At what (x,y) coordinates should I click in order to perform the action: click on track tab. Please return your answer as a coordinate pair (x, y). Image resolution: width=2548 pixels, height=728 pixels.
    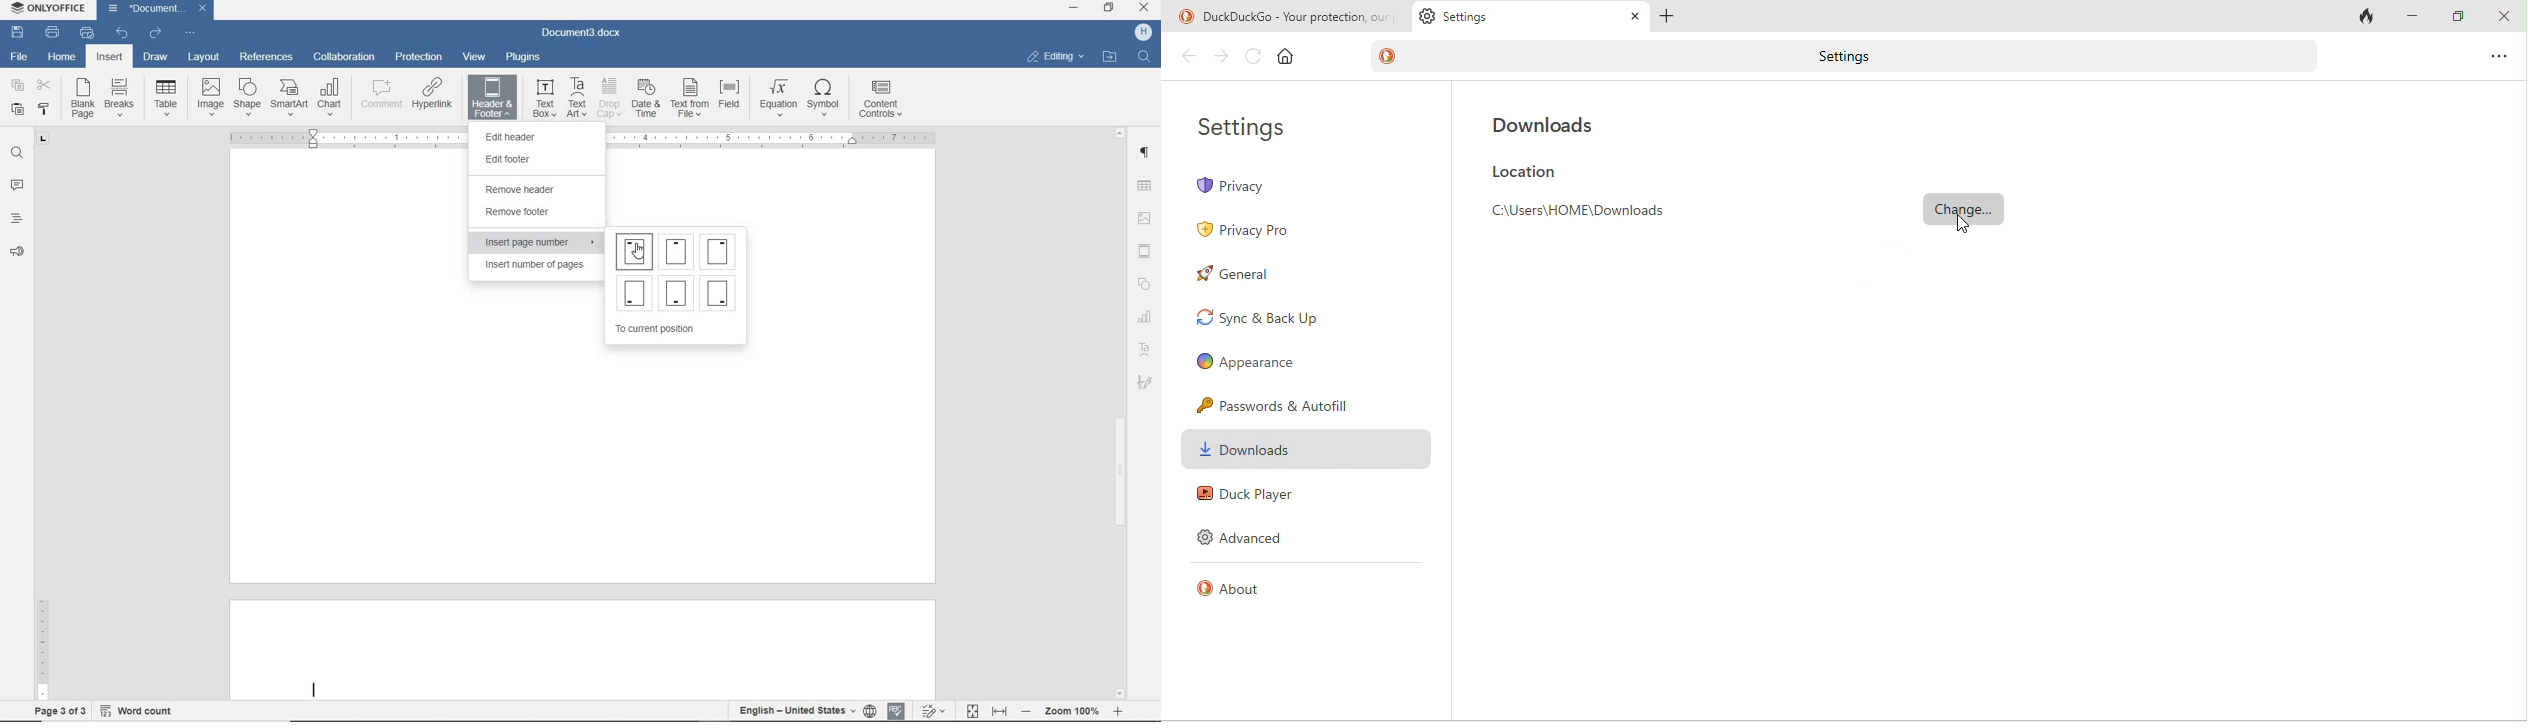
    Looking at the image, I should click on (2363, 18).